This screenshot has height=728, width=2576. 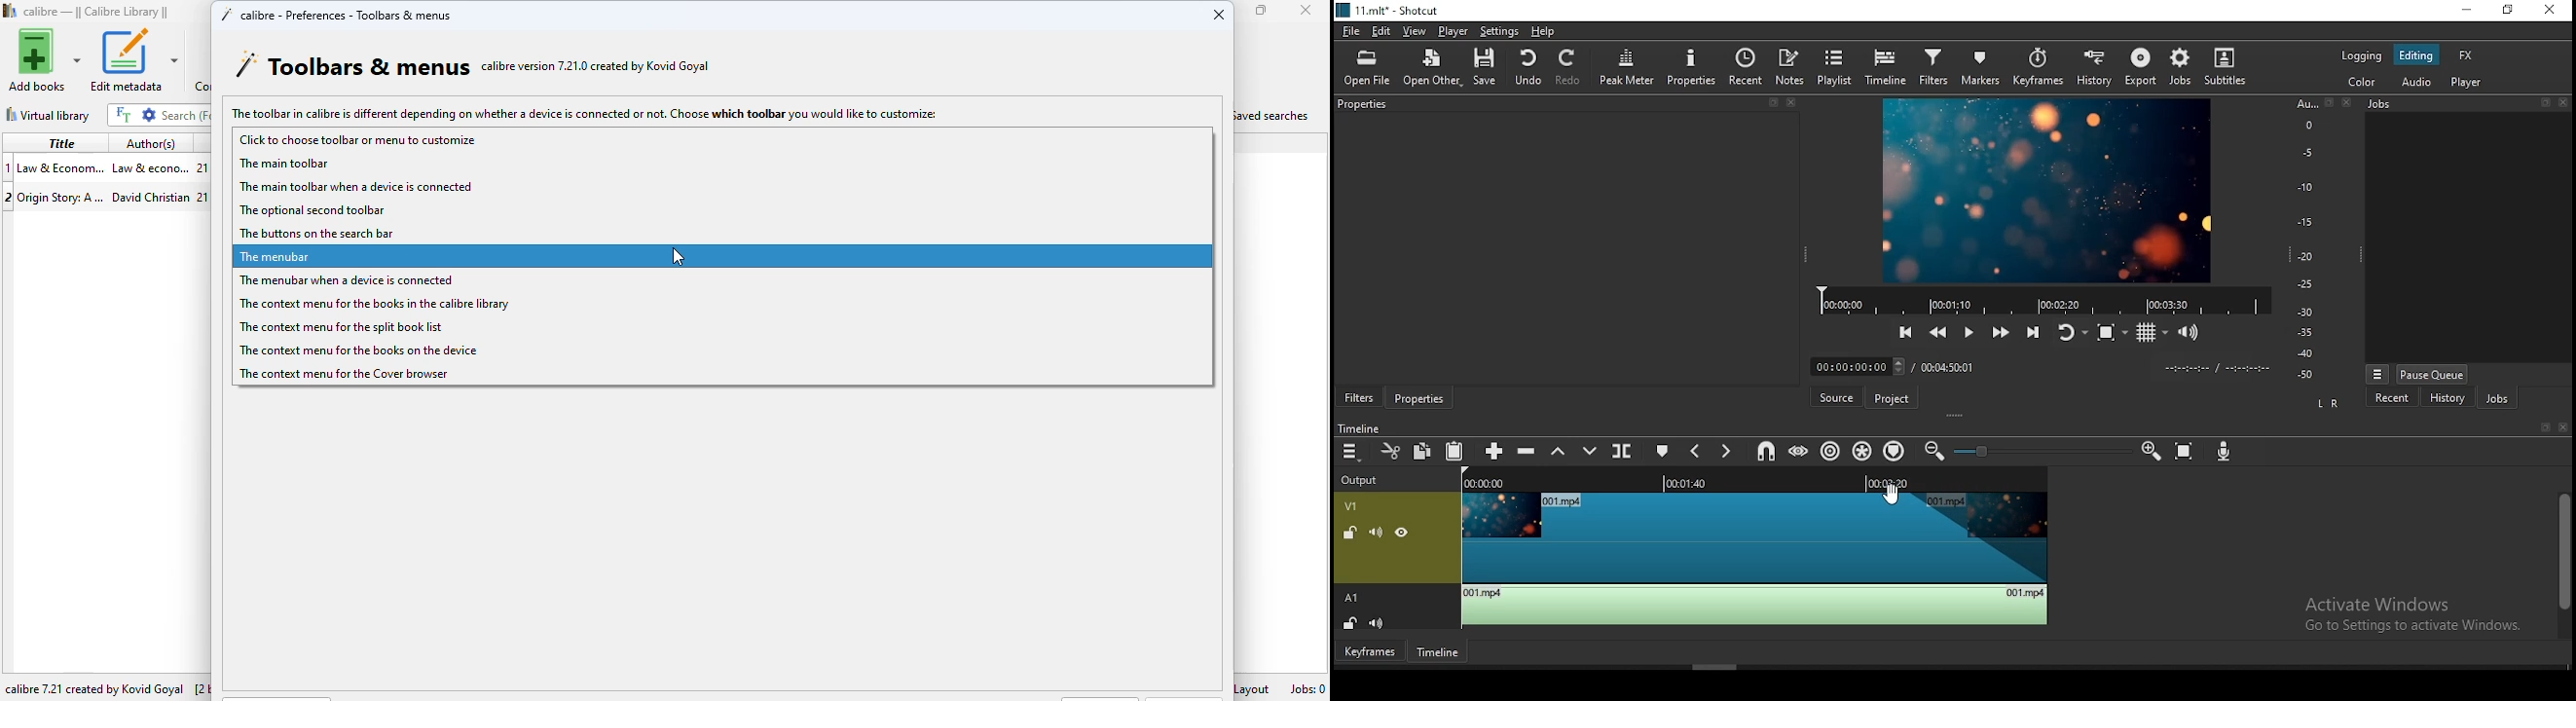 What do you see at coordinates (1368, 66) in the screenshot?
I see `open file` at bounding box center [1368, 66].